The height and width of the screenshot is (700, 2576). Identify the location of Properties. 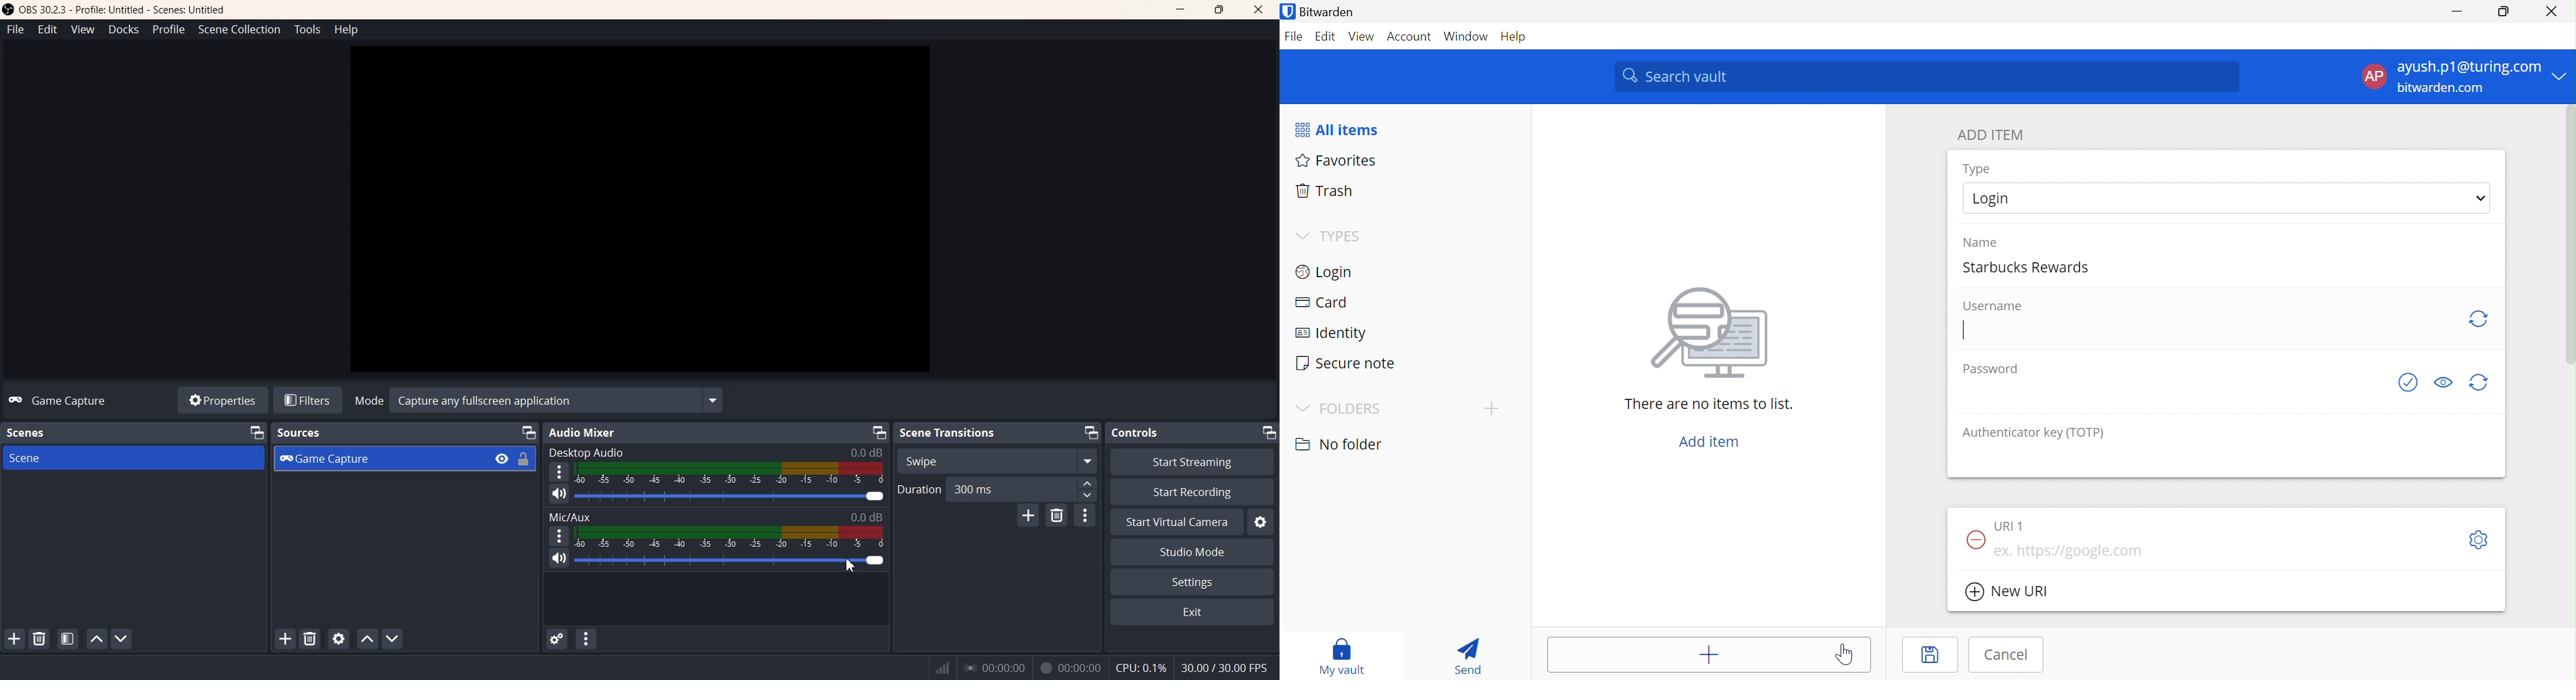
(222, 399).